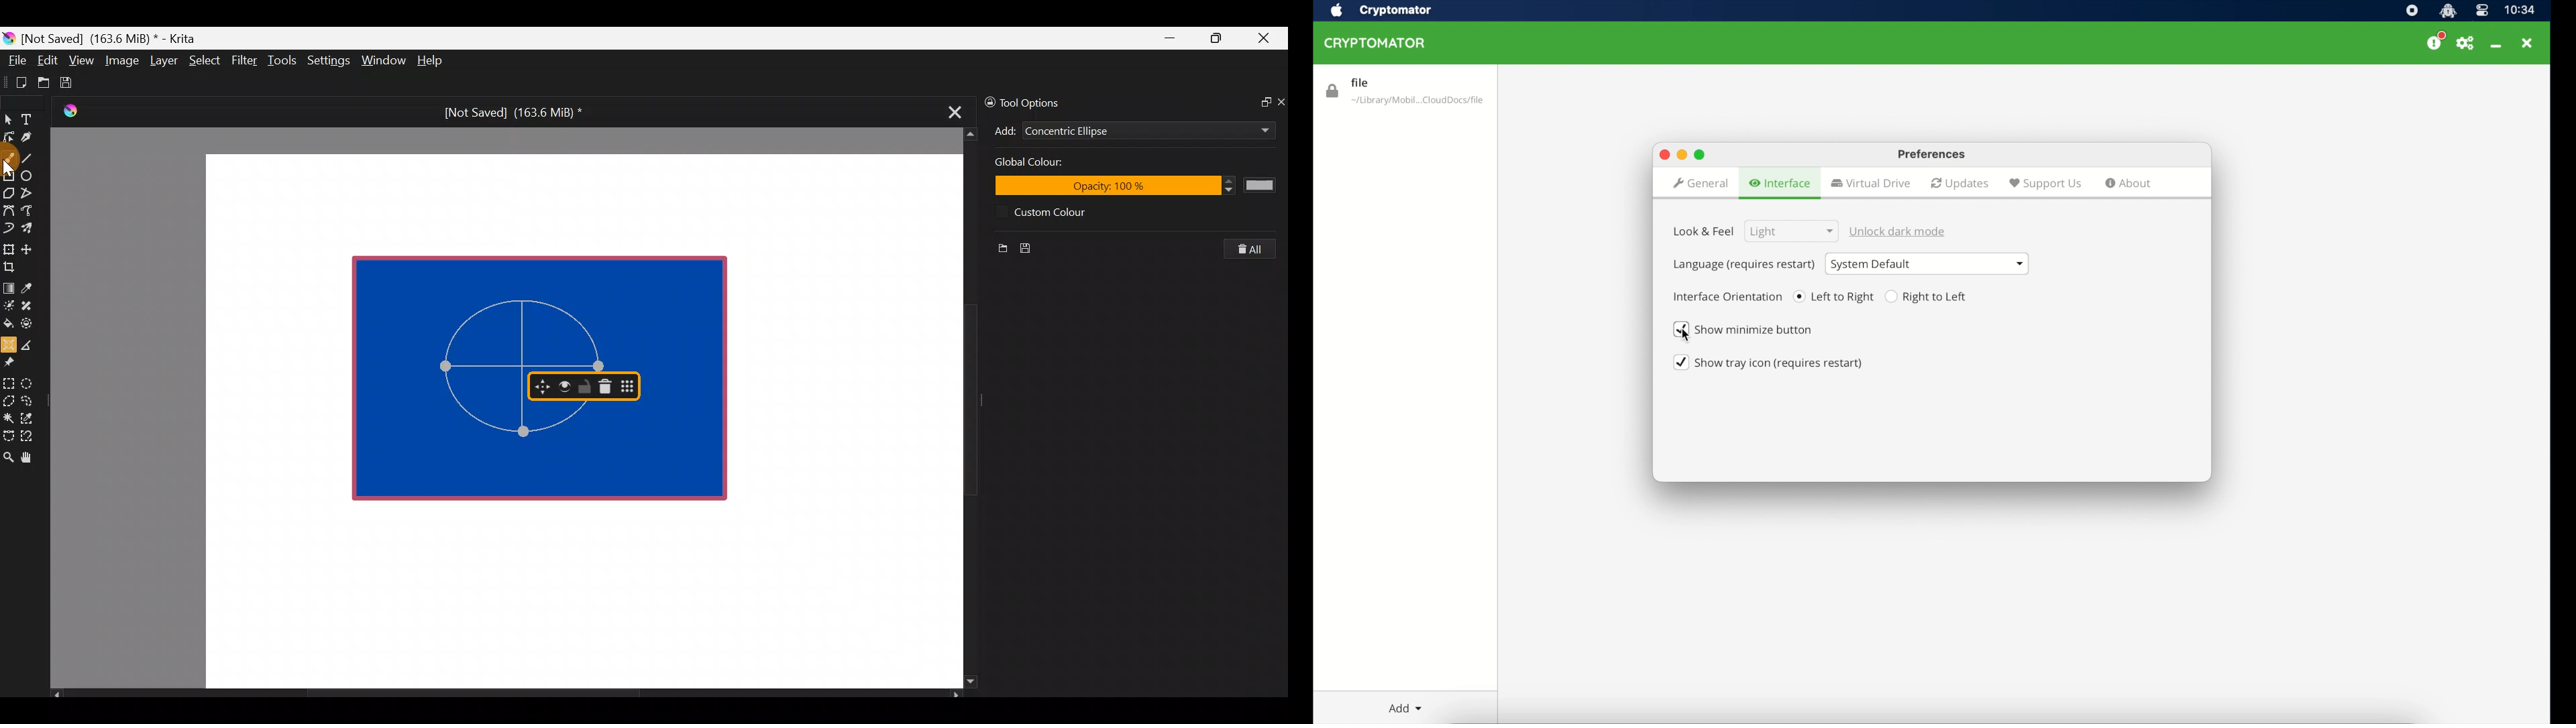 This screenshot has width=2576, height=728. I want to click on Close docker, so click(1280, 101).